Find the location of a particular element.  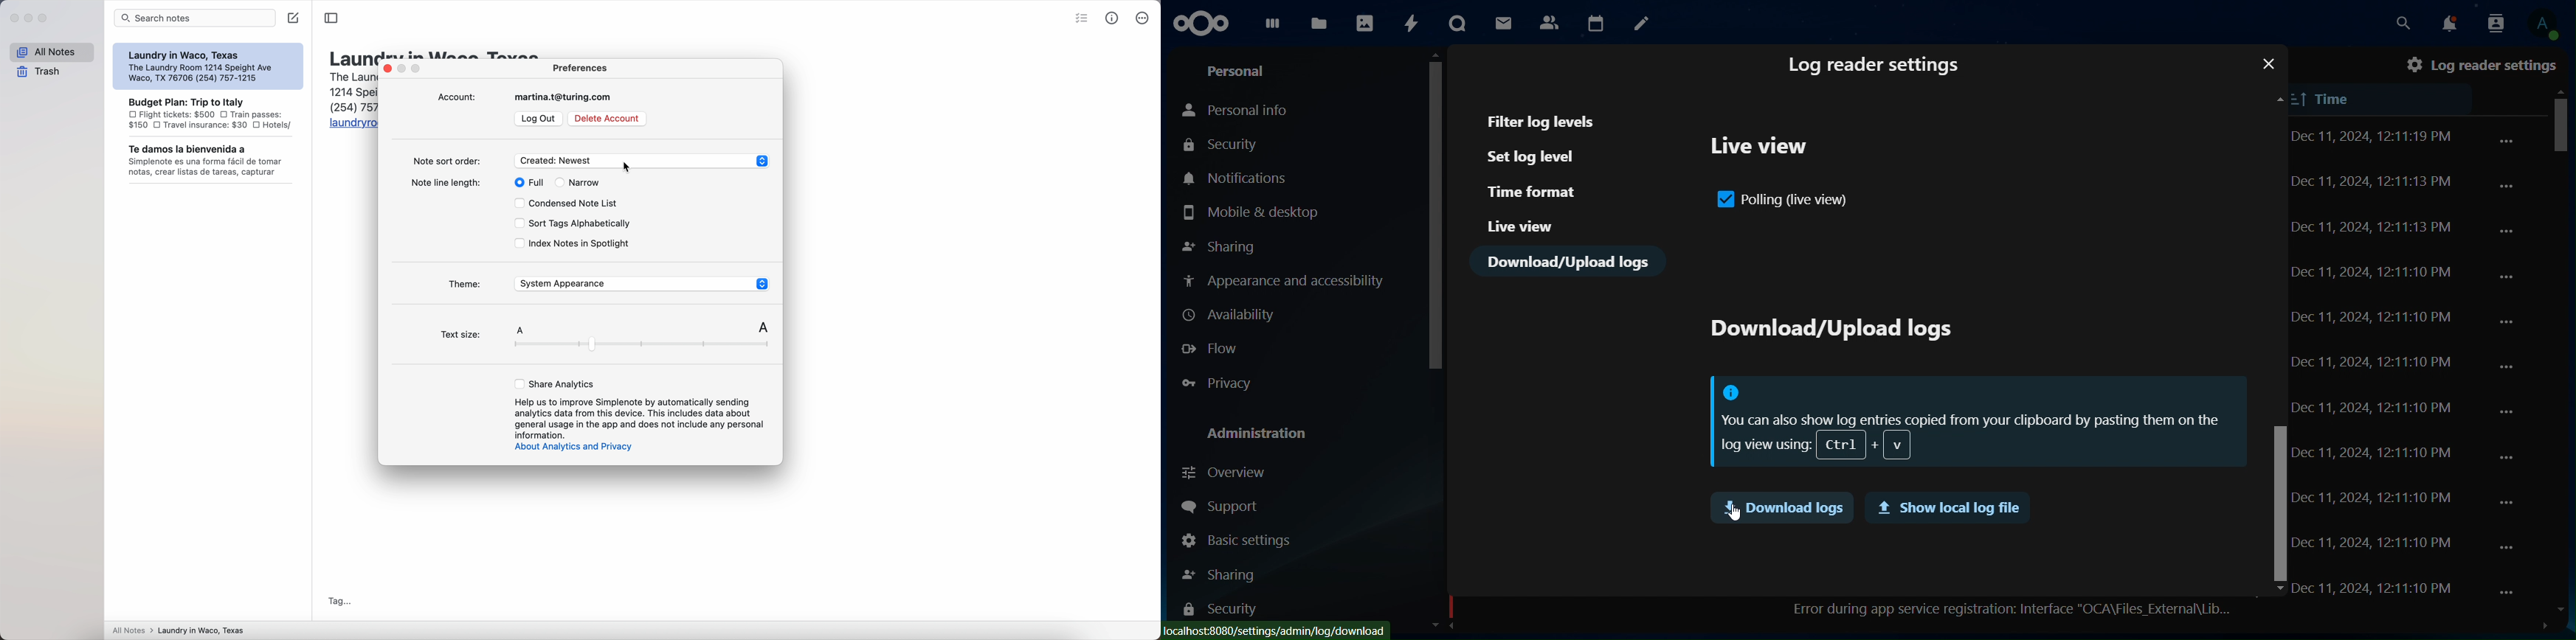

maximize Simplenote is located at coordinates (44, 18).